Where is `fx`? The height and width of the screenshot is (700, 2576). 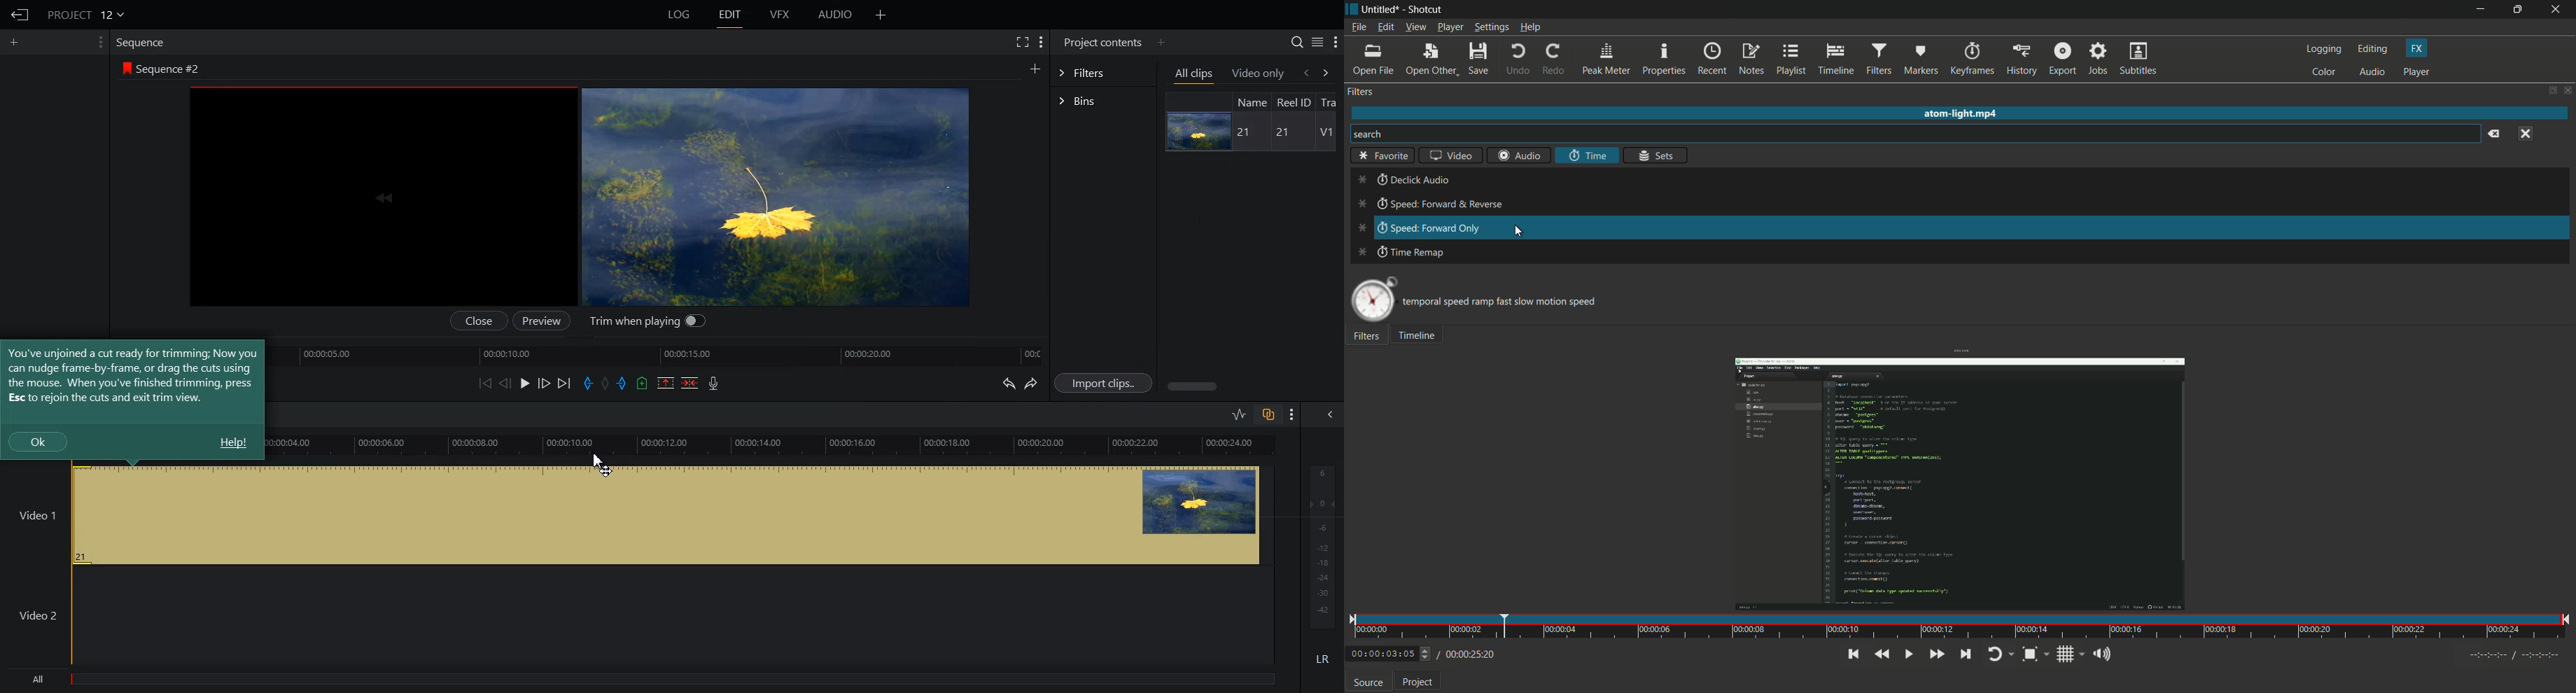
fx is located at coordinates (2419, 49).